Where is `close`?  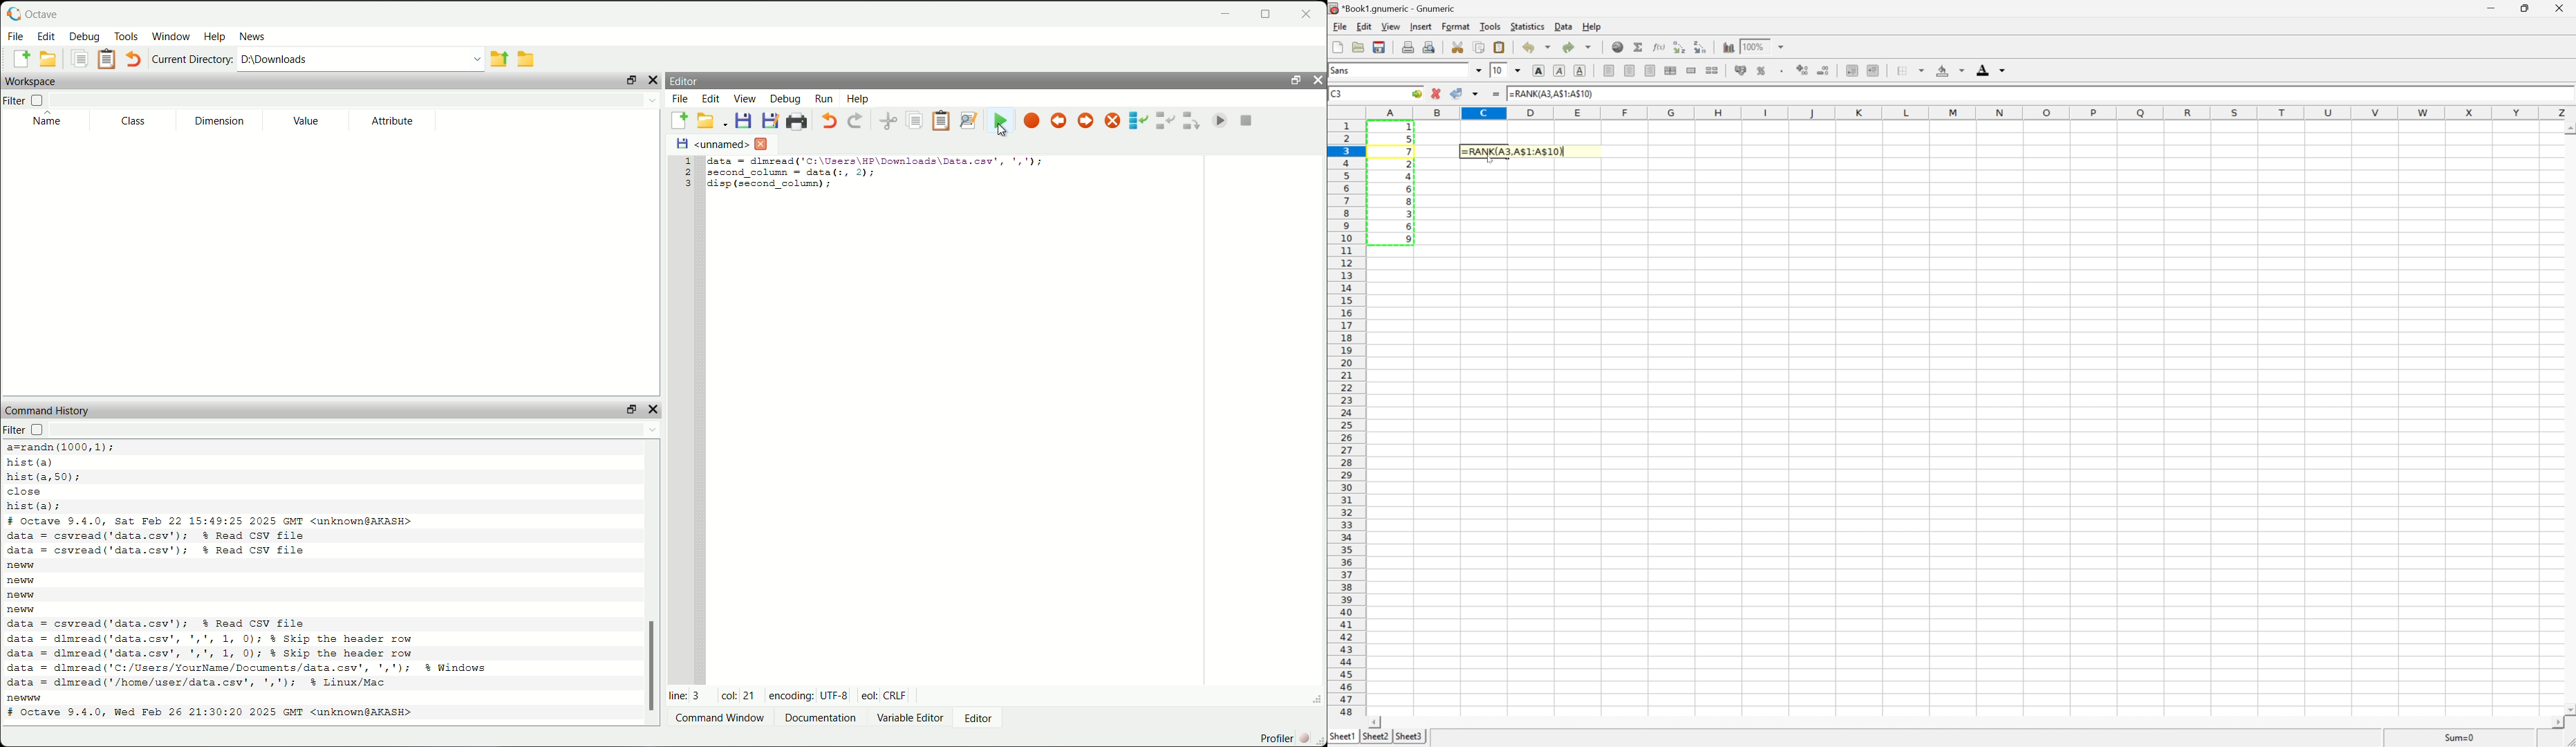
close is located at coordinates (1310, 10).